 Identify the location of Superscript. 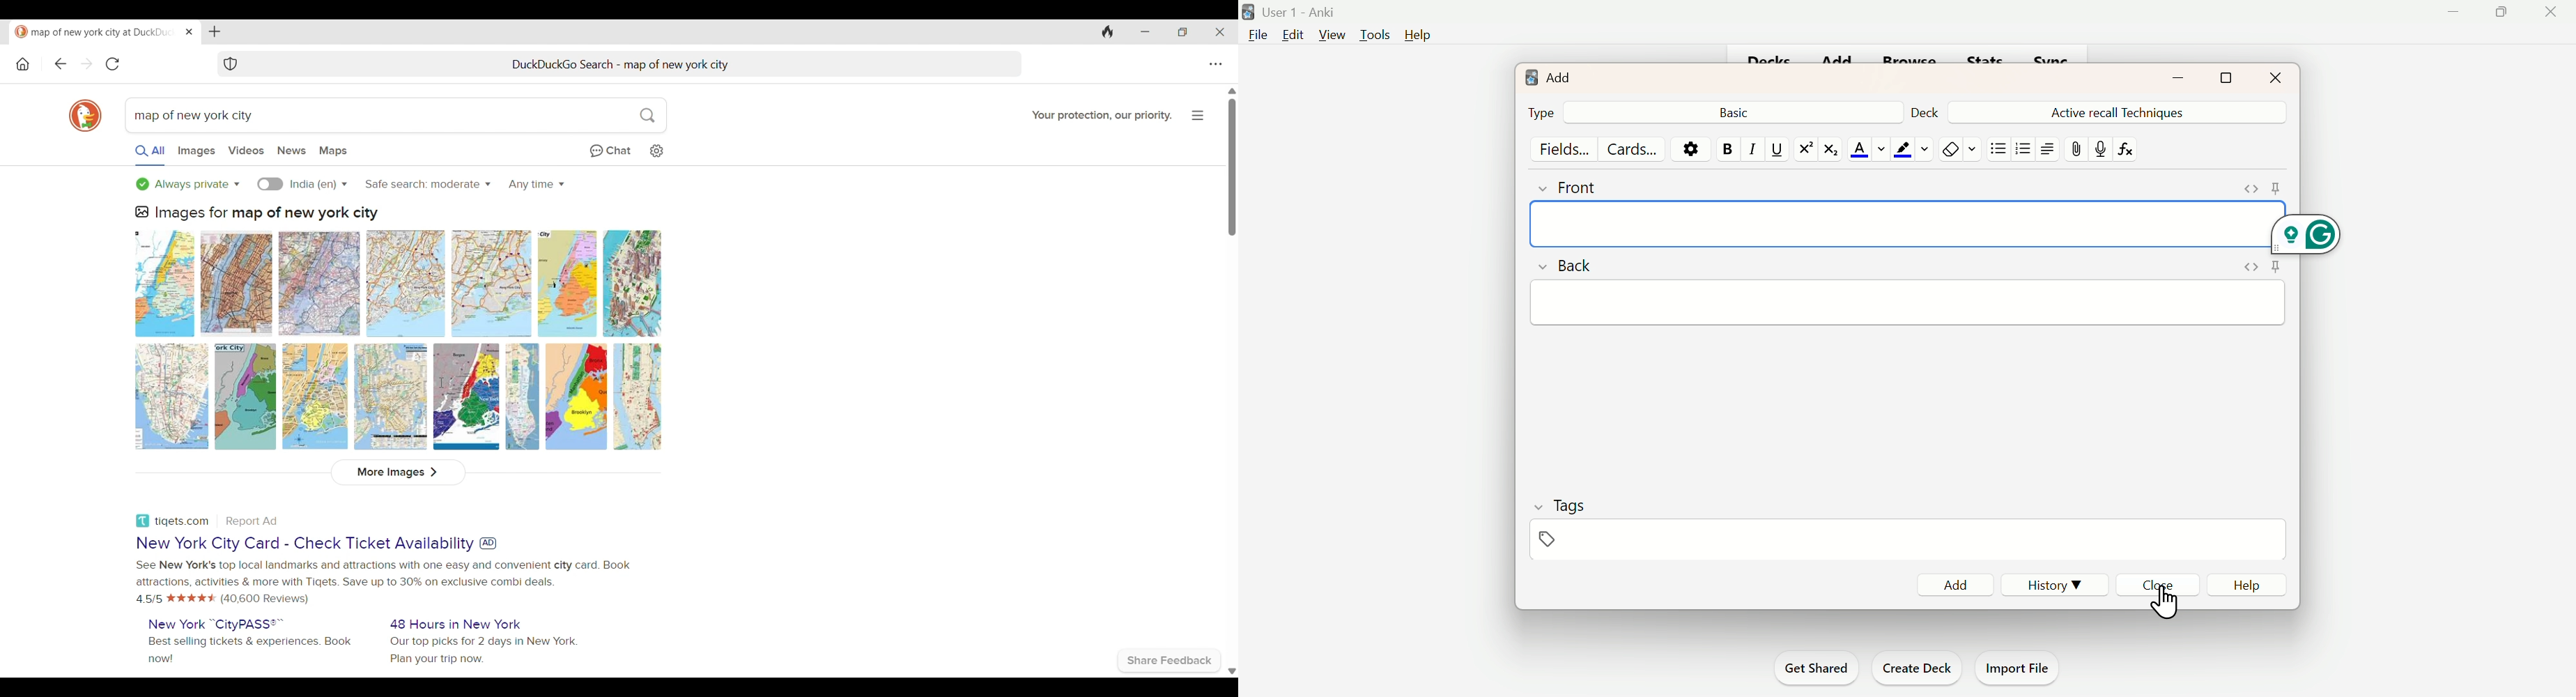
(1803, 148).